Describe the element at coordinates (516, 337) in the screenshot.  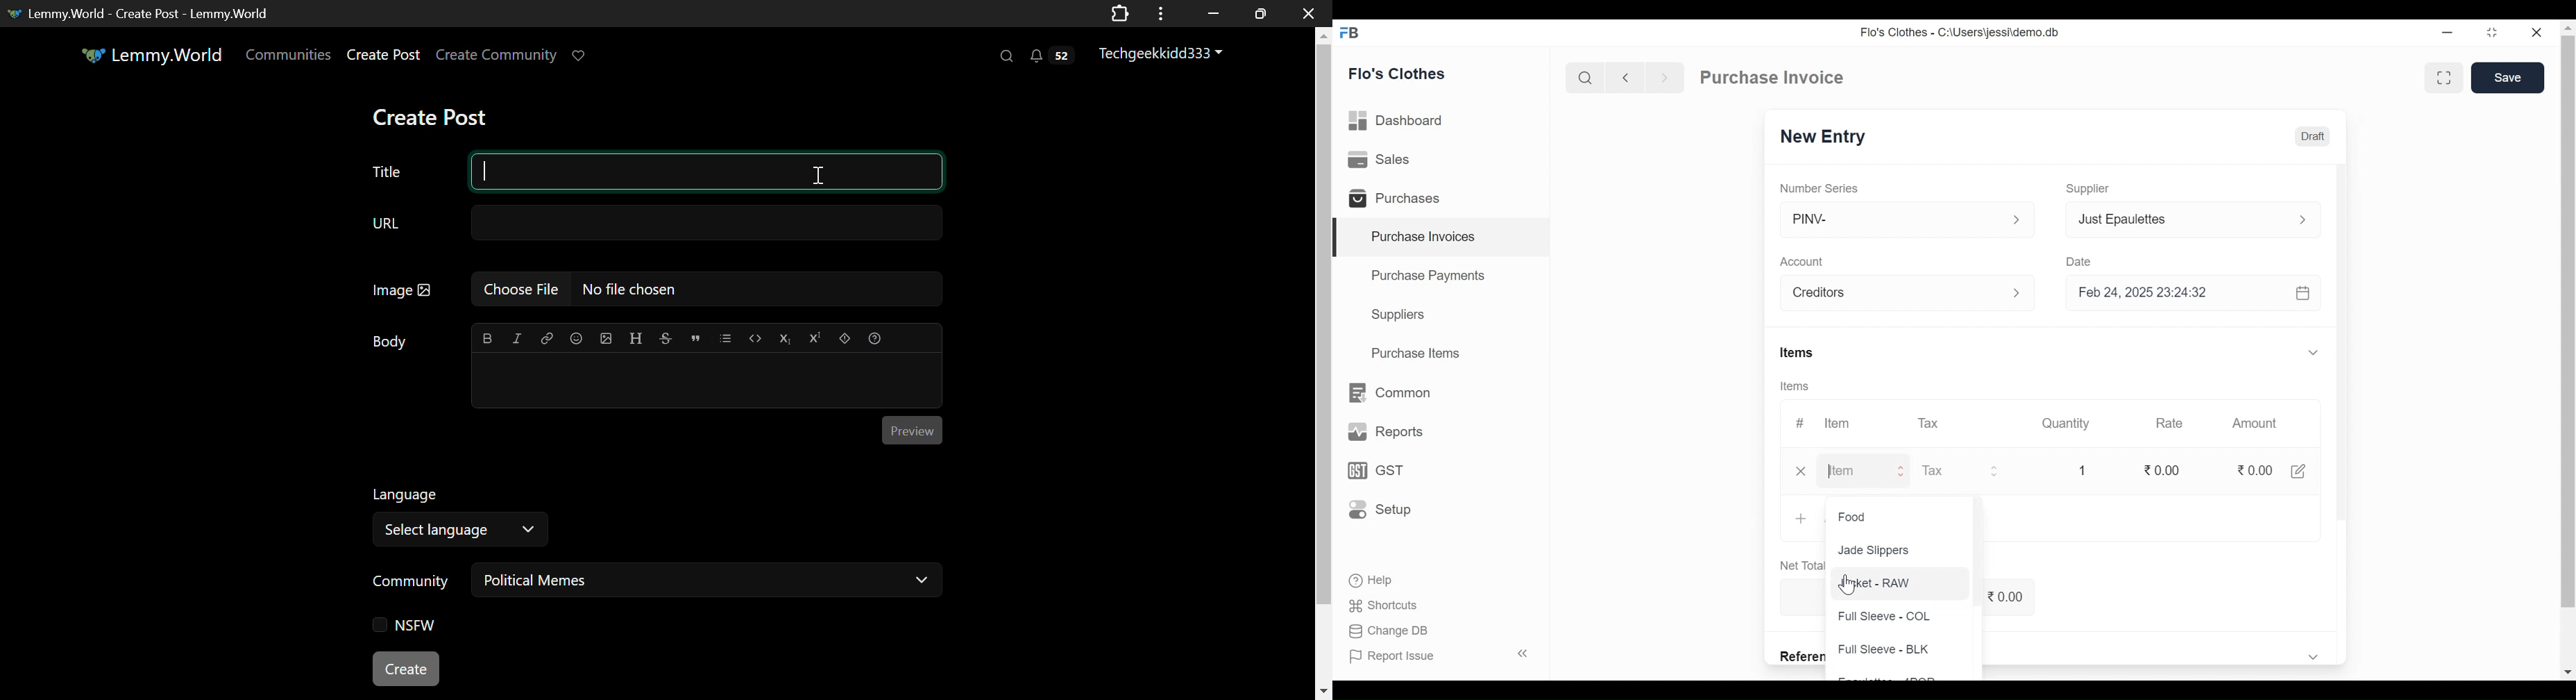
I see `Italic` at that location.